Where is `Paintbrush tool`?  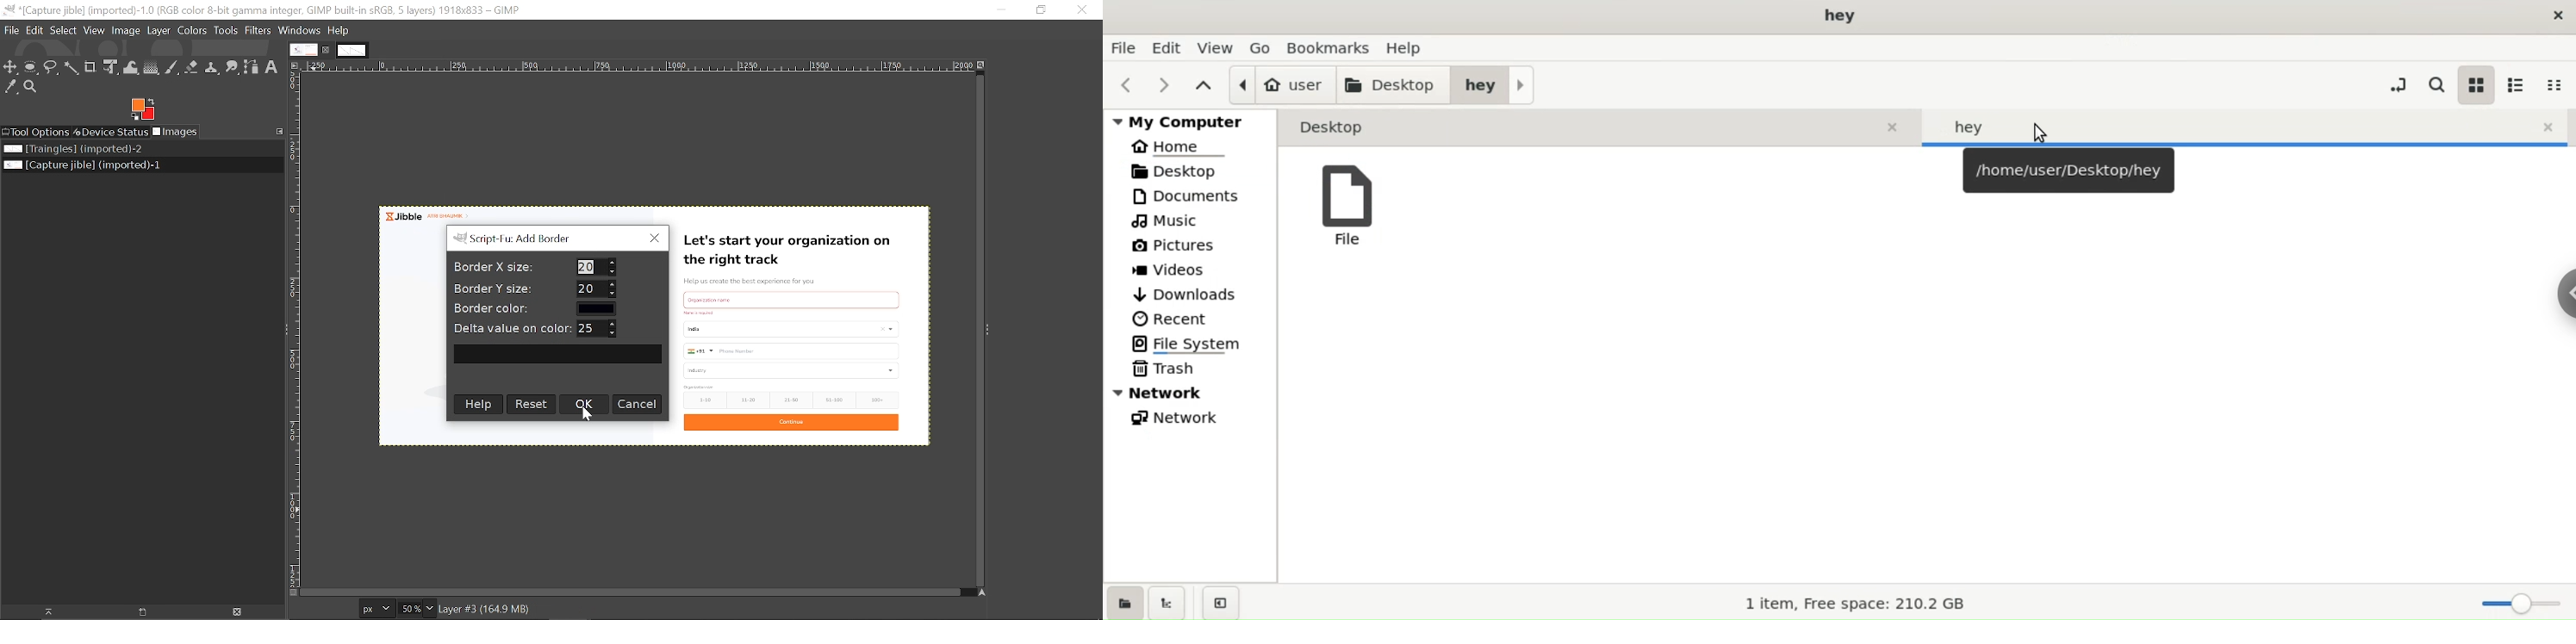 Paintbrush tool is located at coordinates (173, 68).